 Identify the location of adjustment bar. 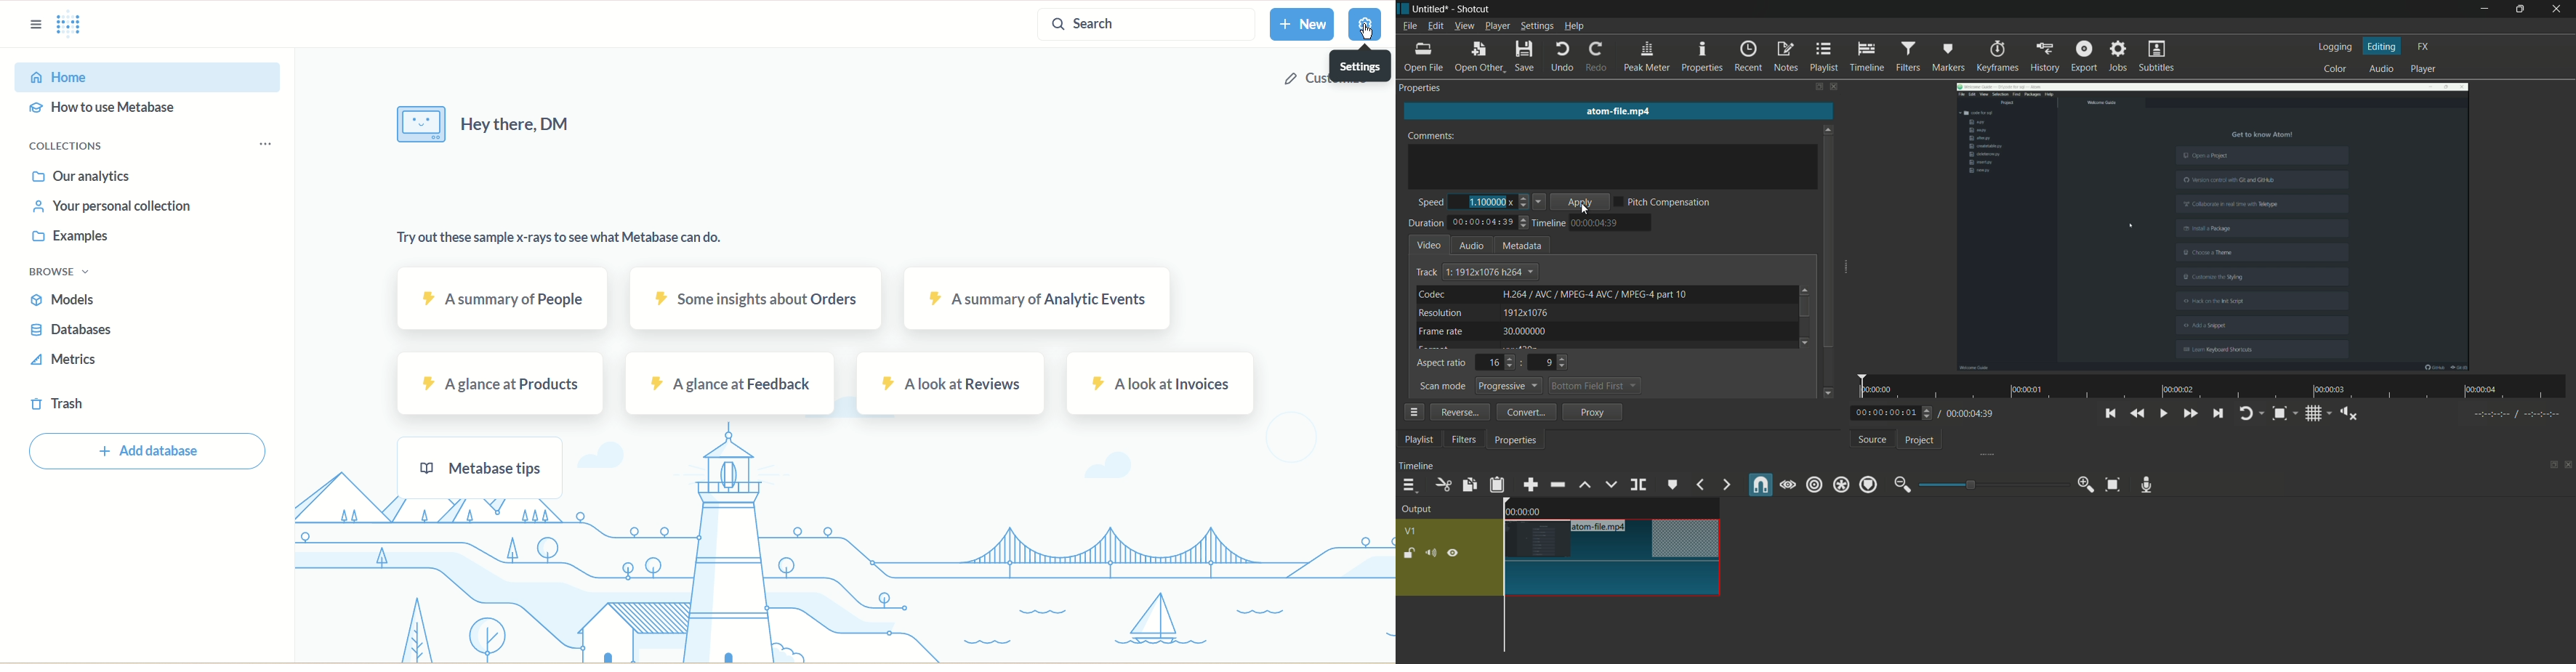
(1995, 484).